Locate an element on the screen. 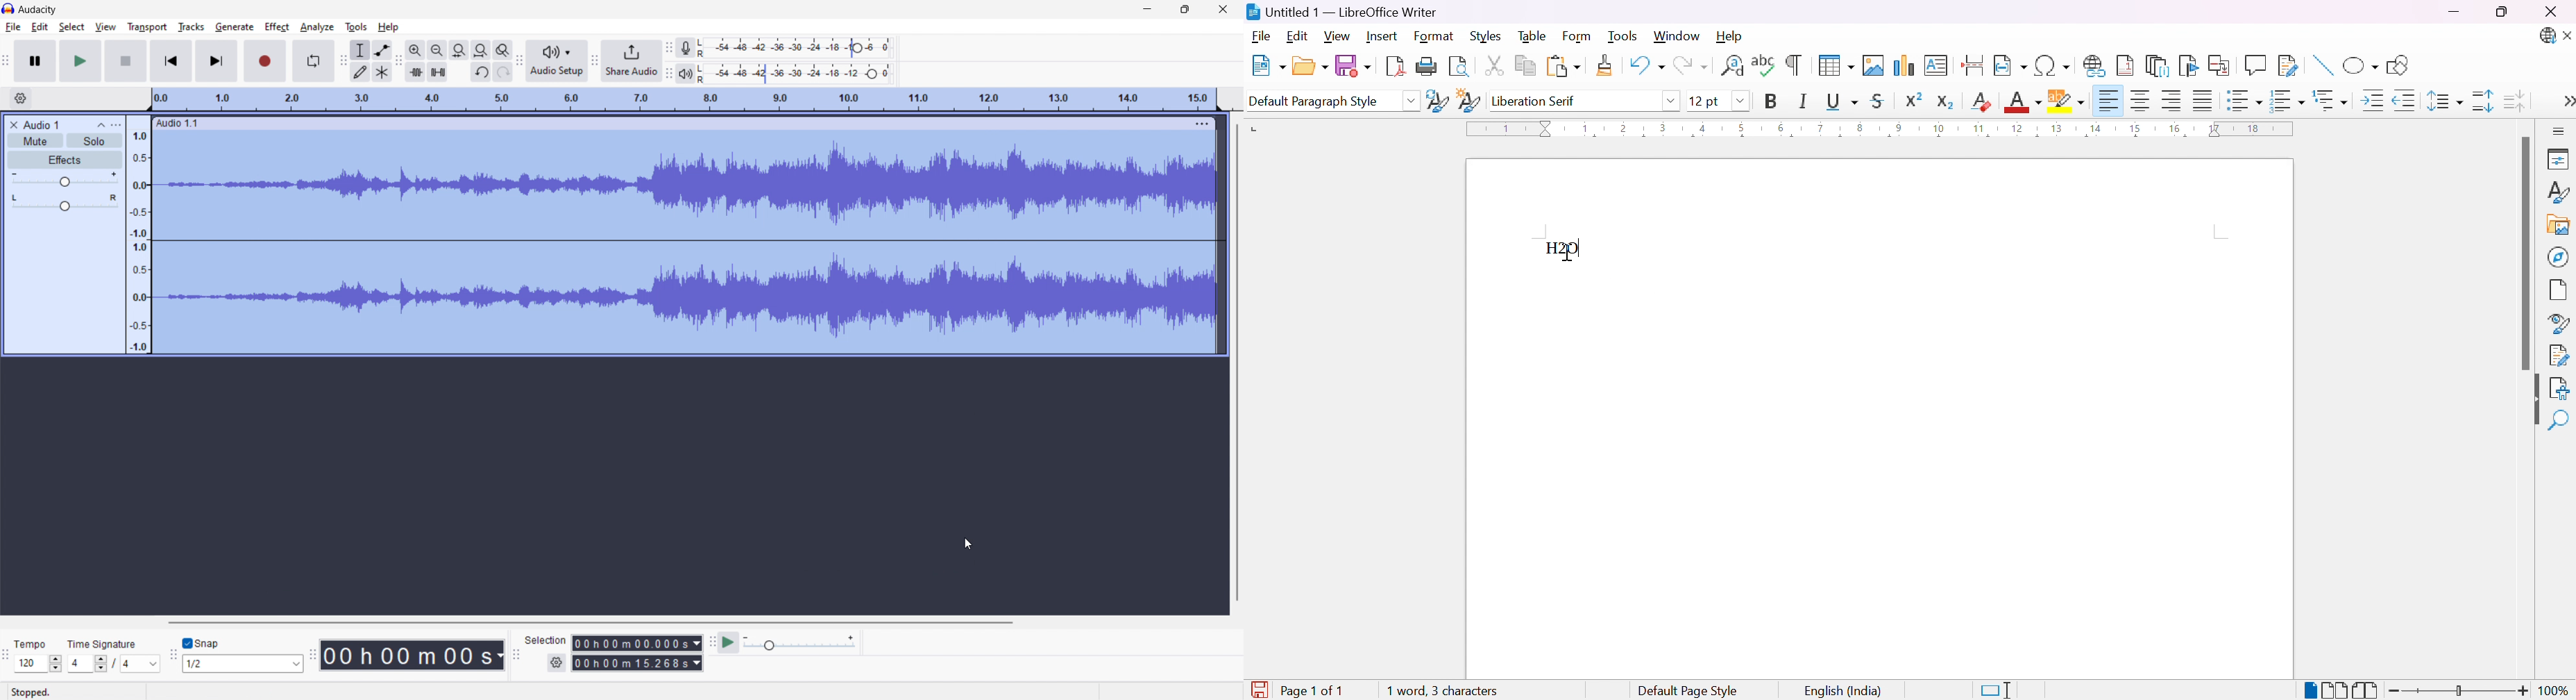 The height and width of the screenshot is (700, 2576). effect is located at coordinates (277, 27).